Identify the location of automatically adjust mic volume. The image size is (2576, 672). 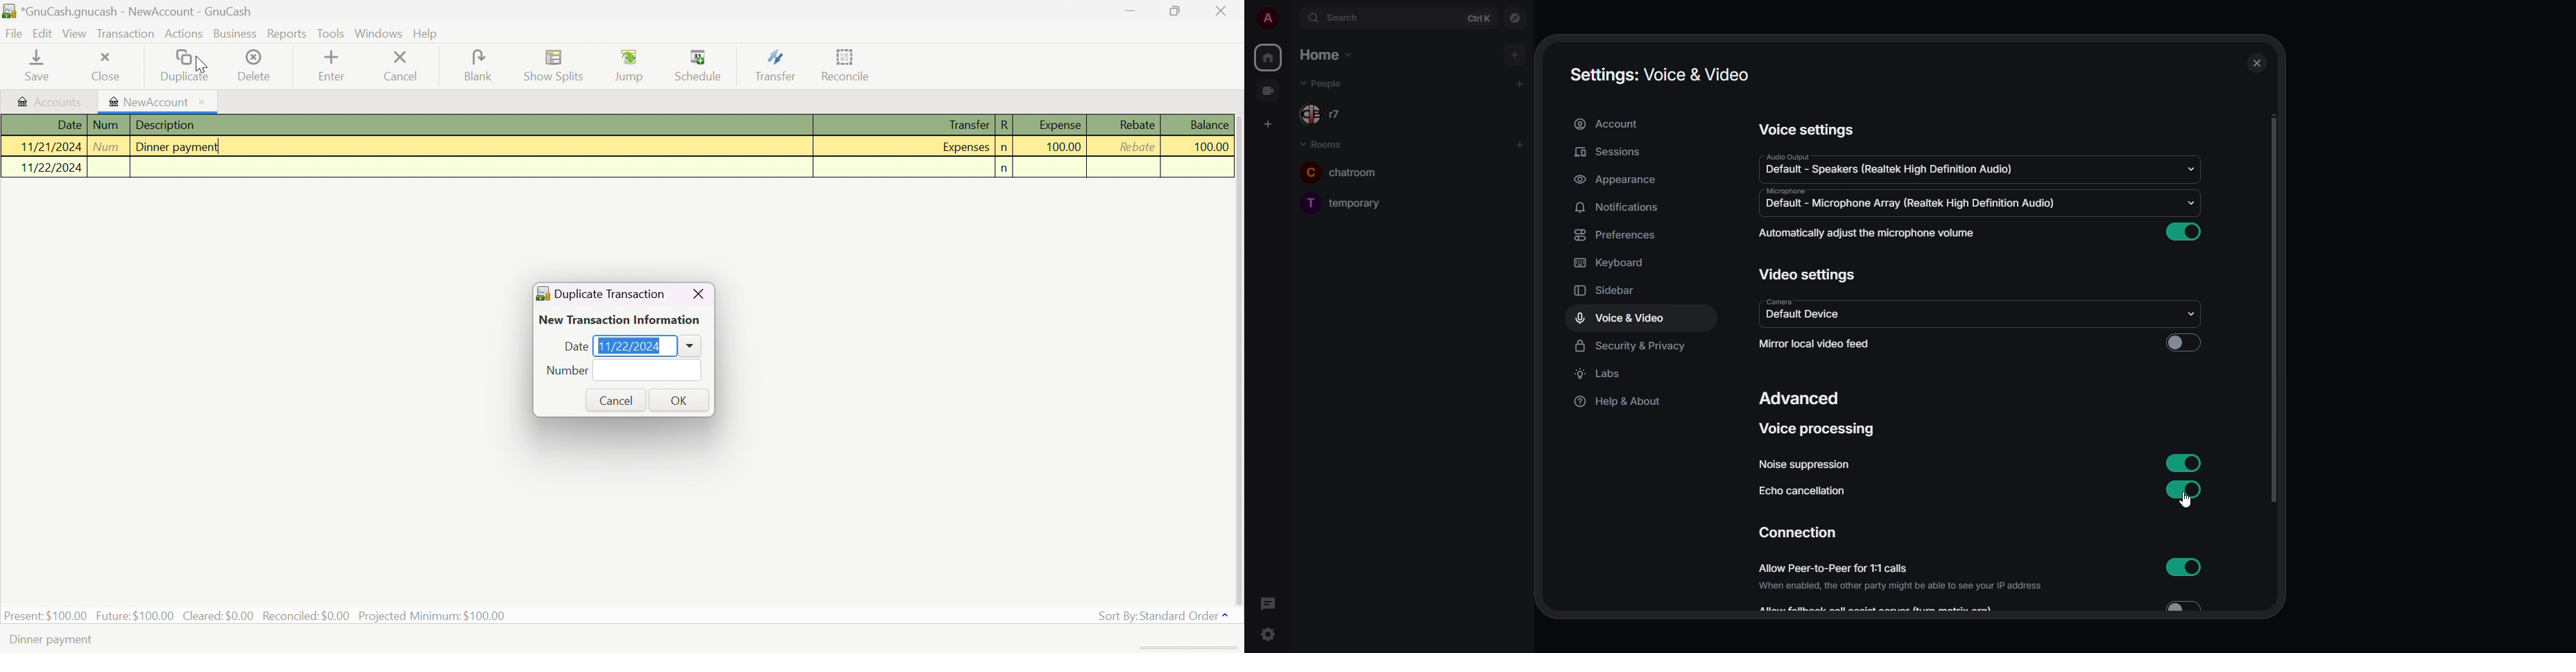
(1869, 233).